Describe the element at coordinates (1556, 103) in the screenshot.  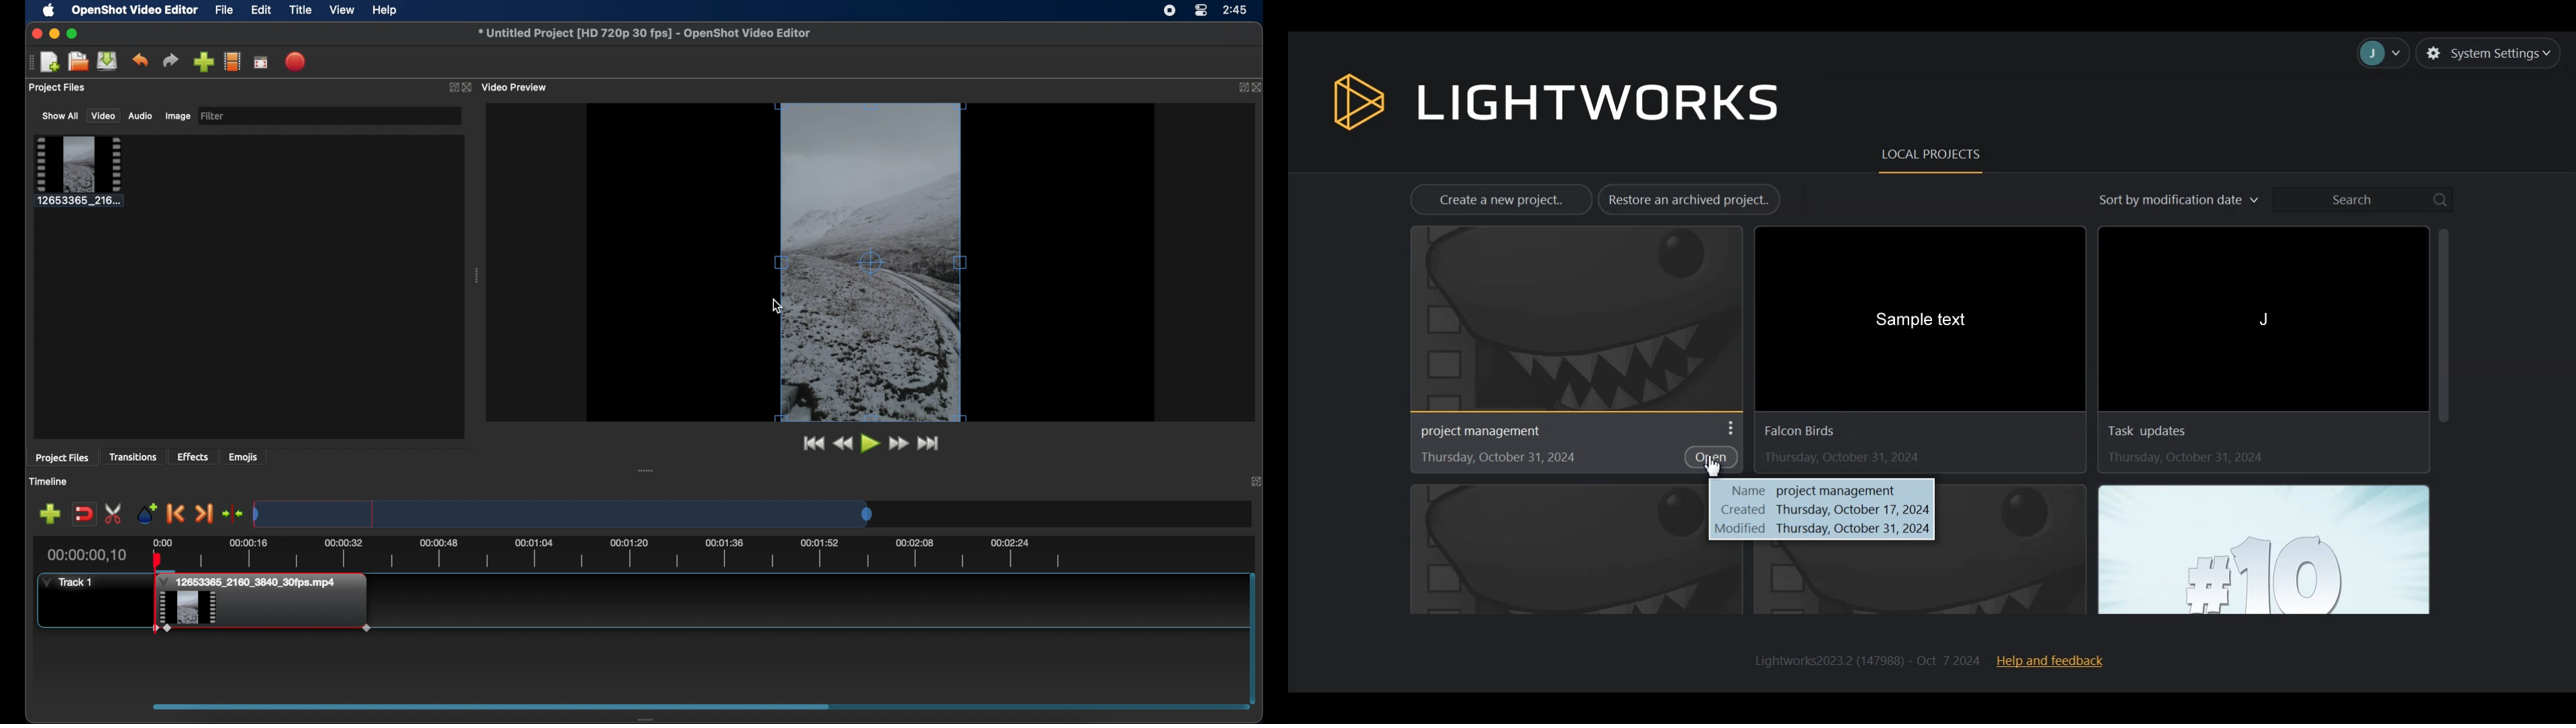
I see `Lightworks` at that location.